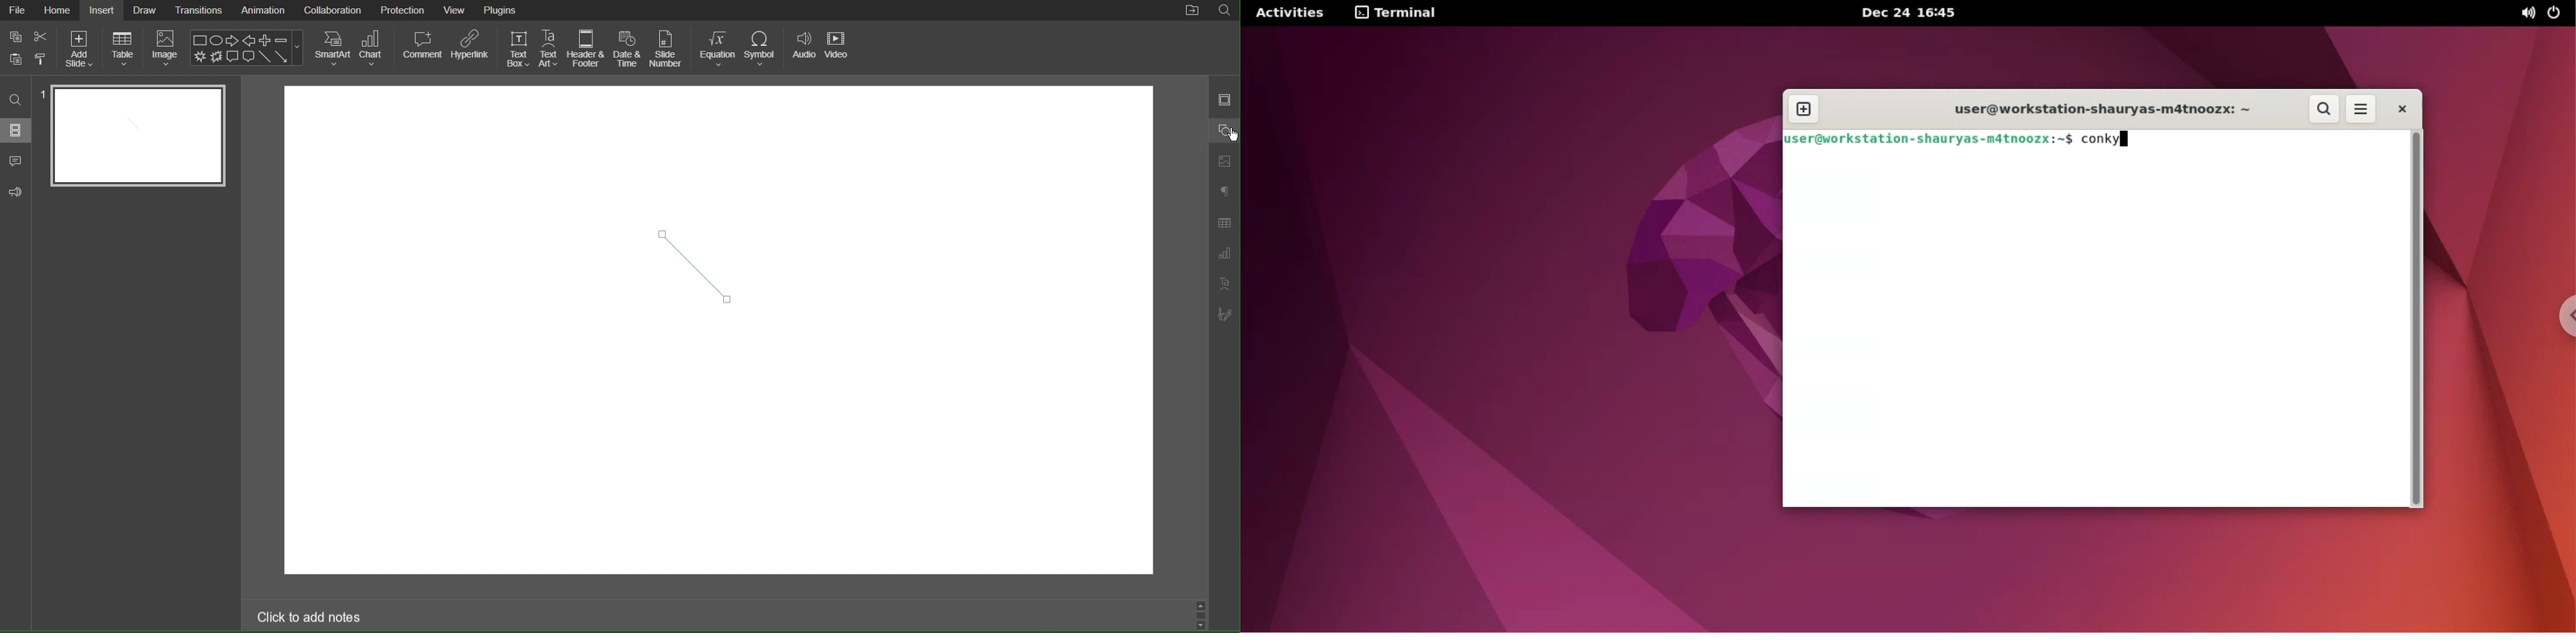 The width and height of the screenshot is (2576, 644). Describe the element at coordinates (246, 47) in the screenshot. I see `Shape Menu` at that location.